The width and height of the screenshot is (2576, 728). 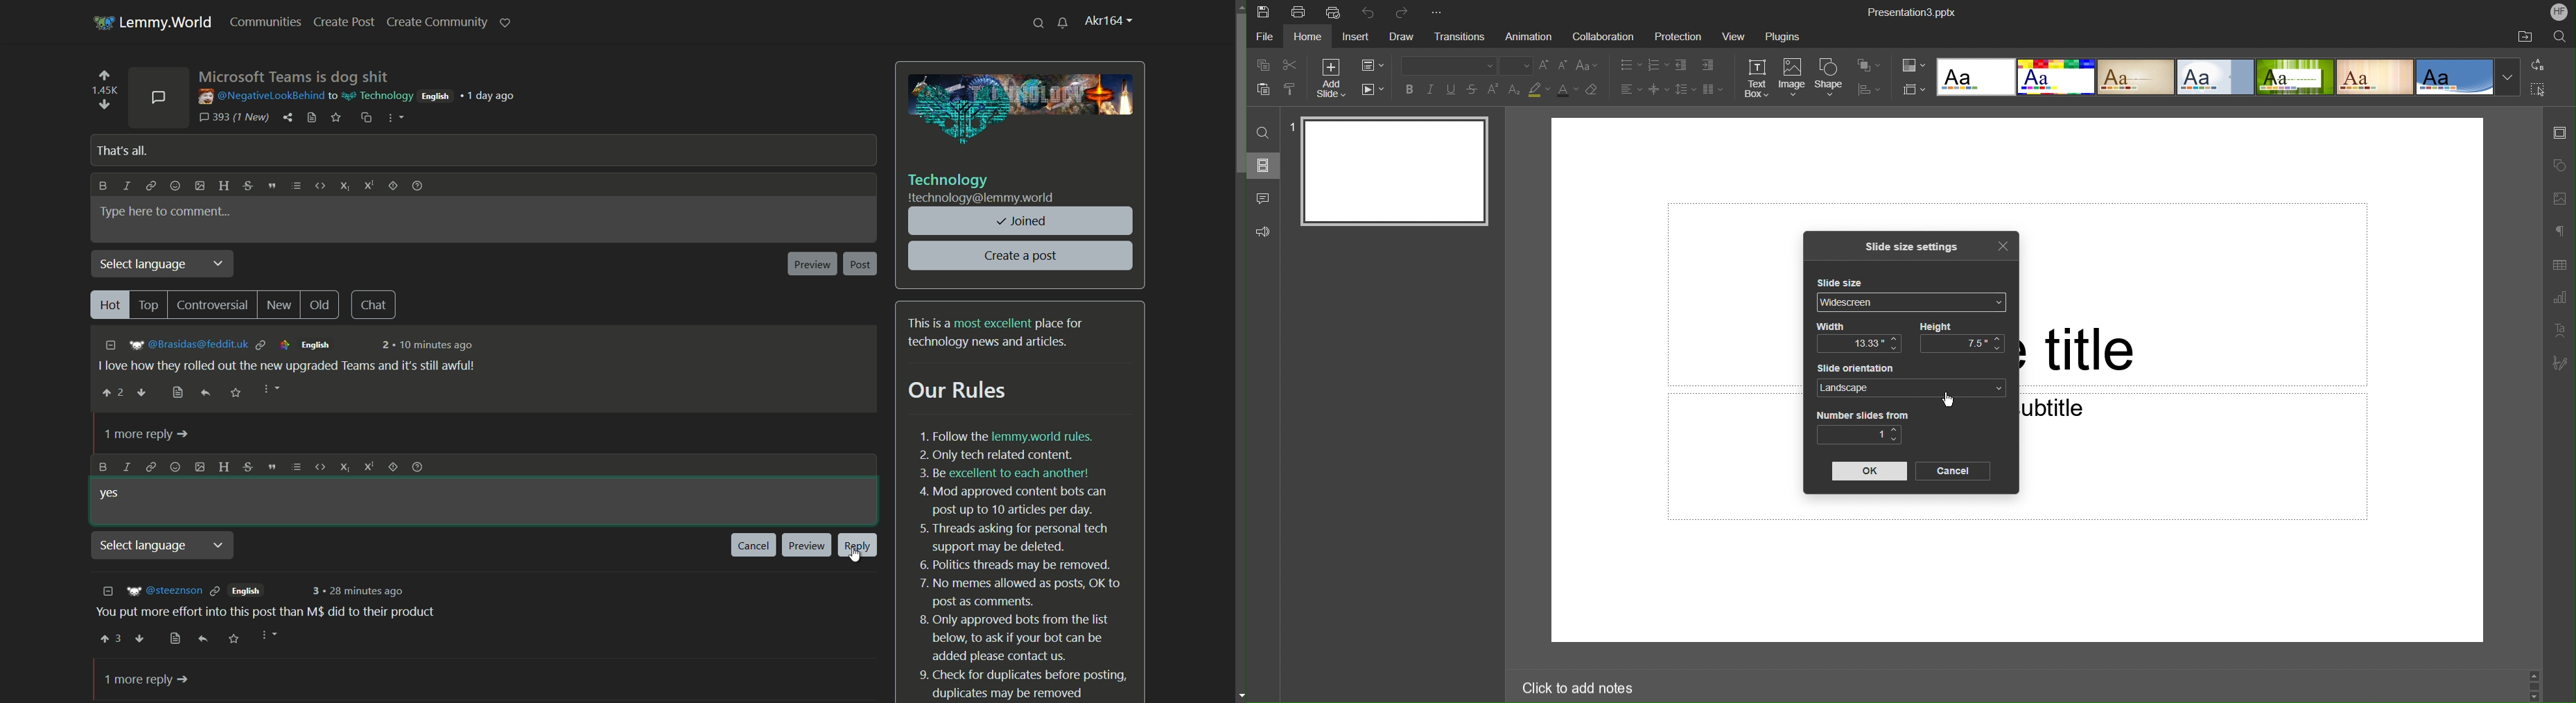 What do you see at coordinates (2559, 12) in the screenshot?
I see `Account` at bounding box center [2559, 12].